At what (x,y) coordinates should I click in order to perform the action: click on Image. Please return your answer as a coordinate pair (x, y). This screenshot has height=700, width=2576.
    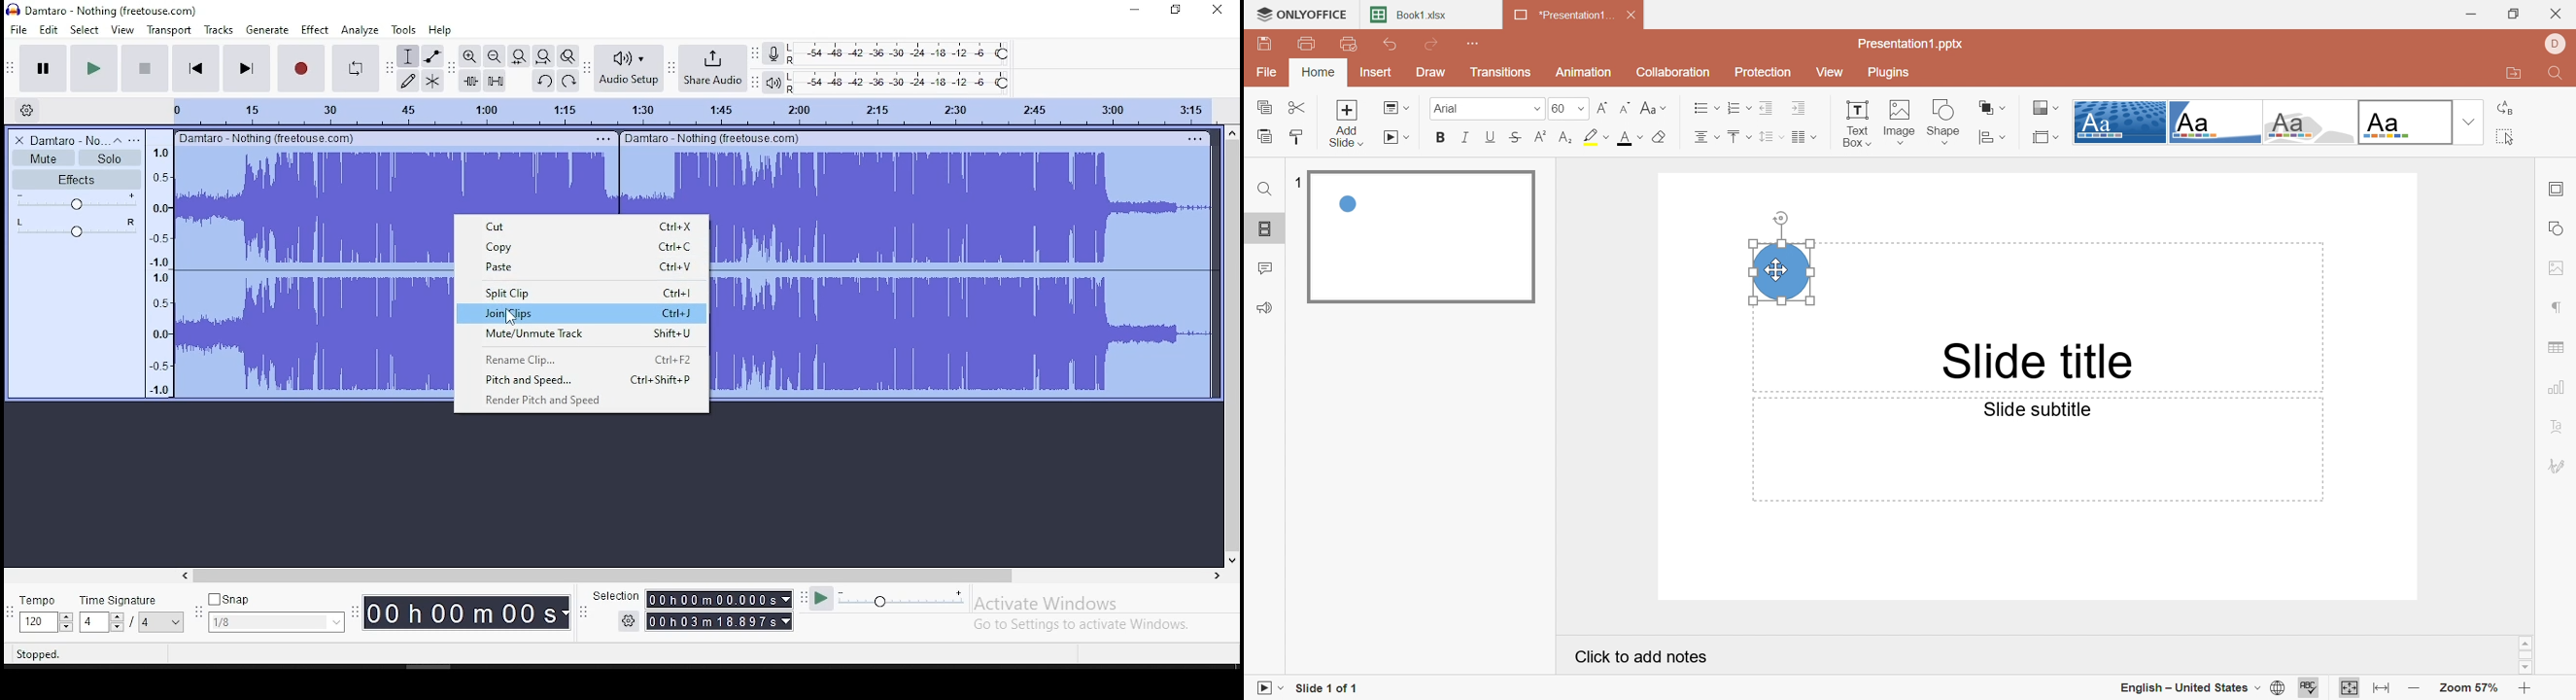
    Looking at the image, I should click on (1897, 122).